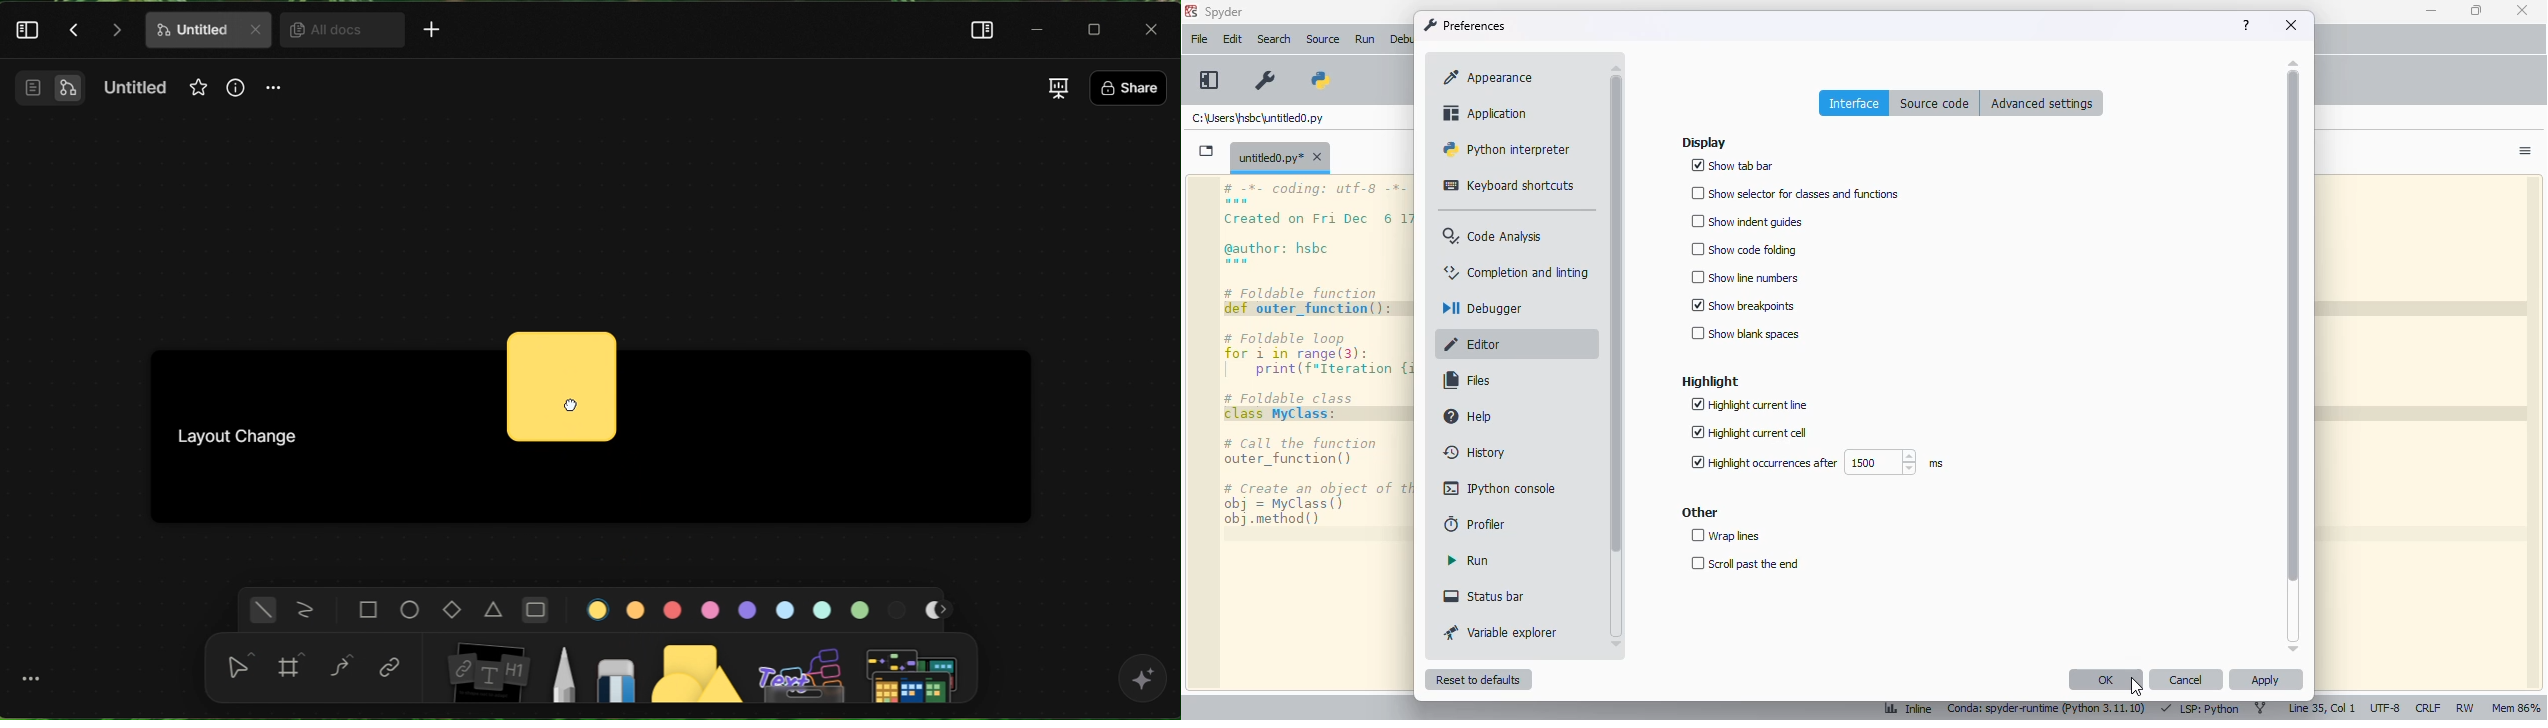  I want to click on close, so click(2291, 25).